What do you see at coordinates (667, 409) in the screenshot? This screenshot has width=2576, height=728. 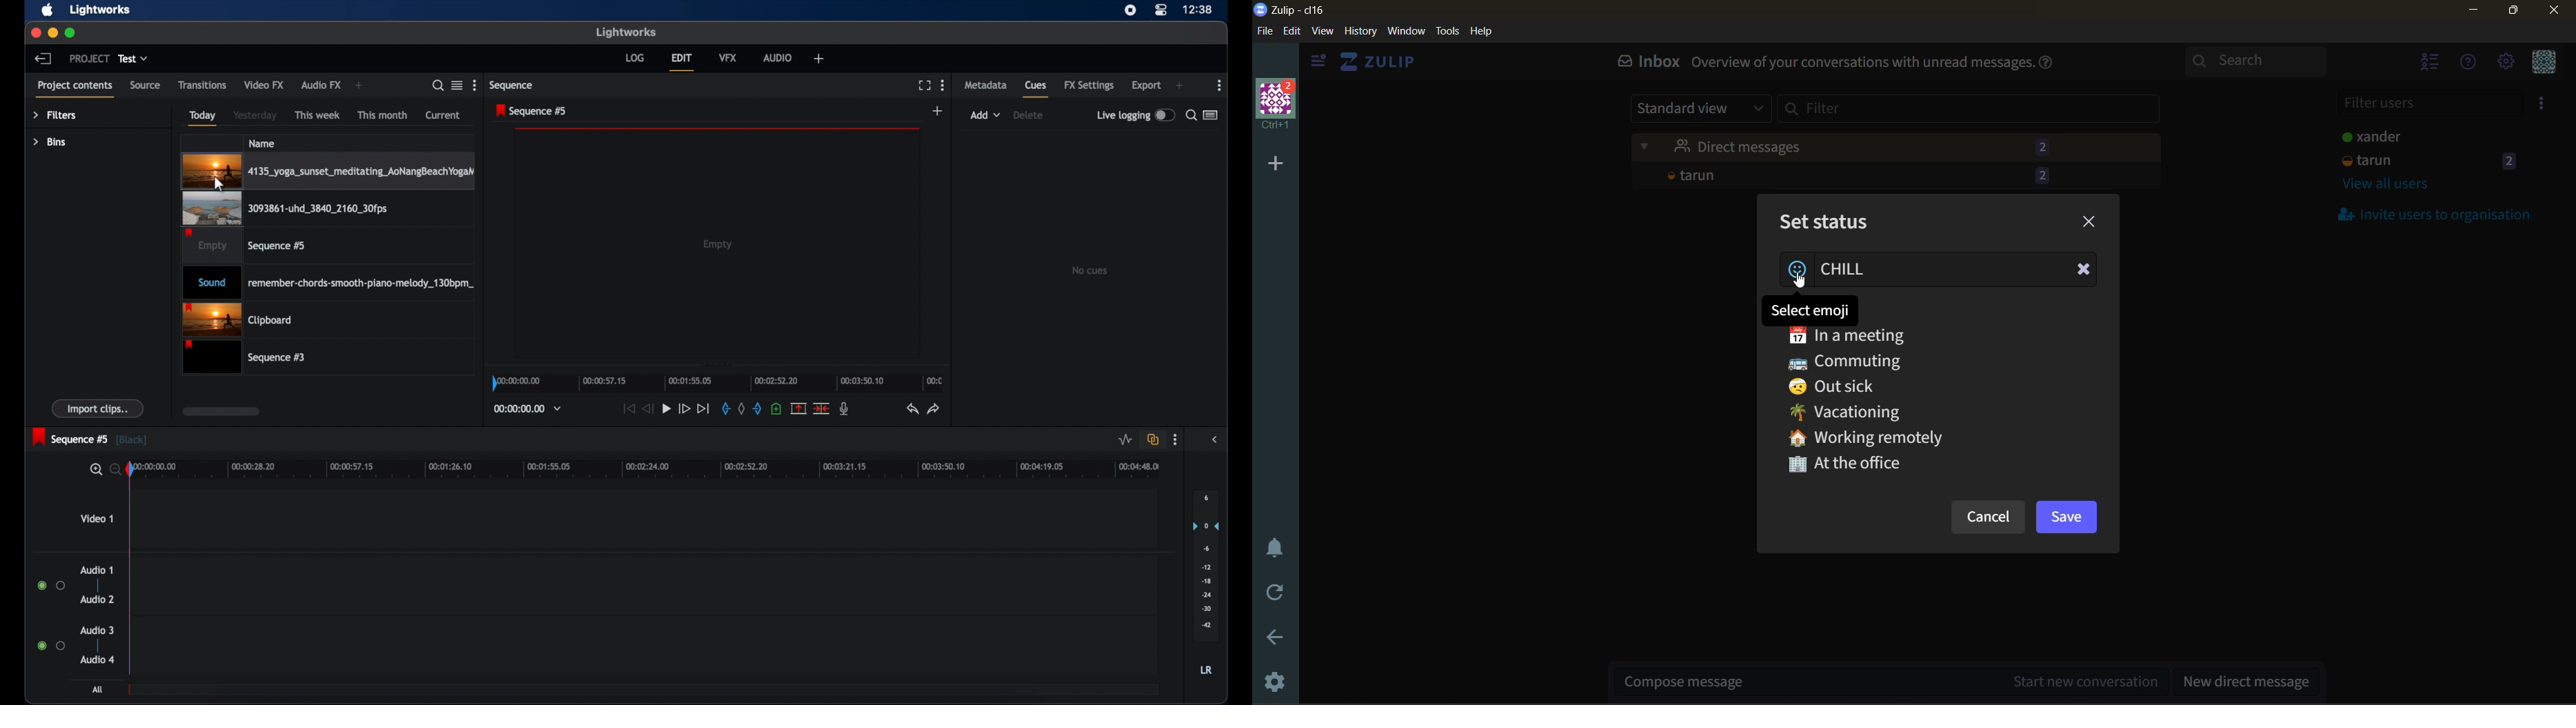 I see `play button` at bounding box center [667, 409].